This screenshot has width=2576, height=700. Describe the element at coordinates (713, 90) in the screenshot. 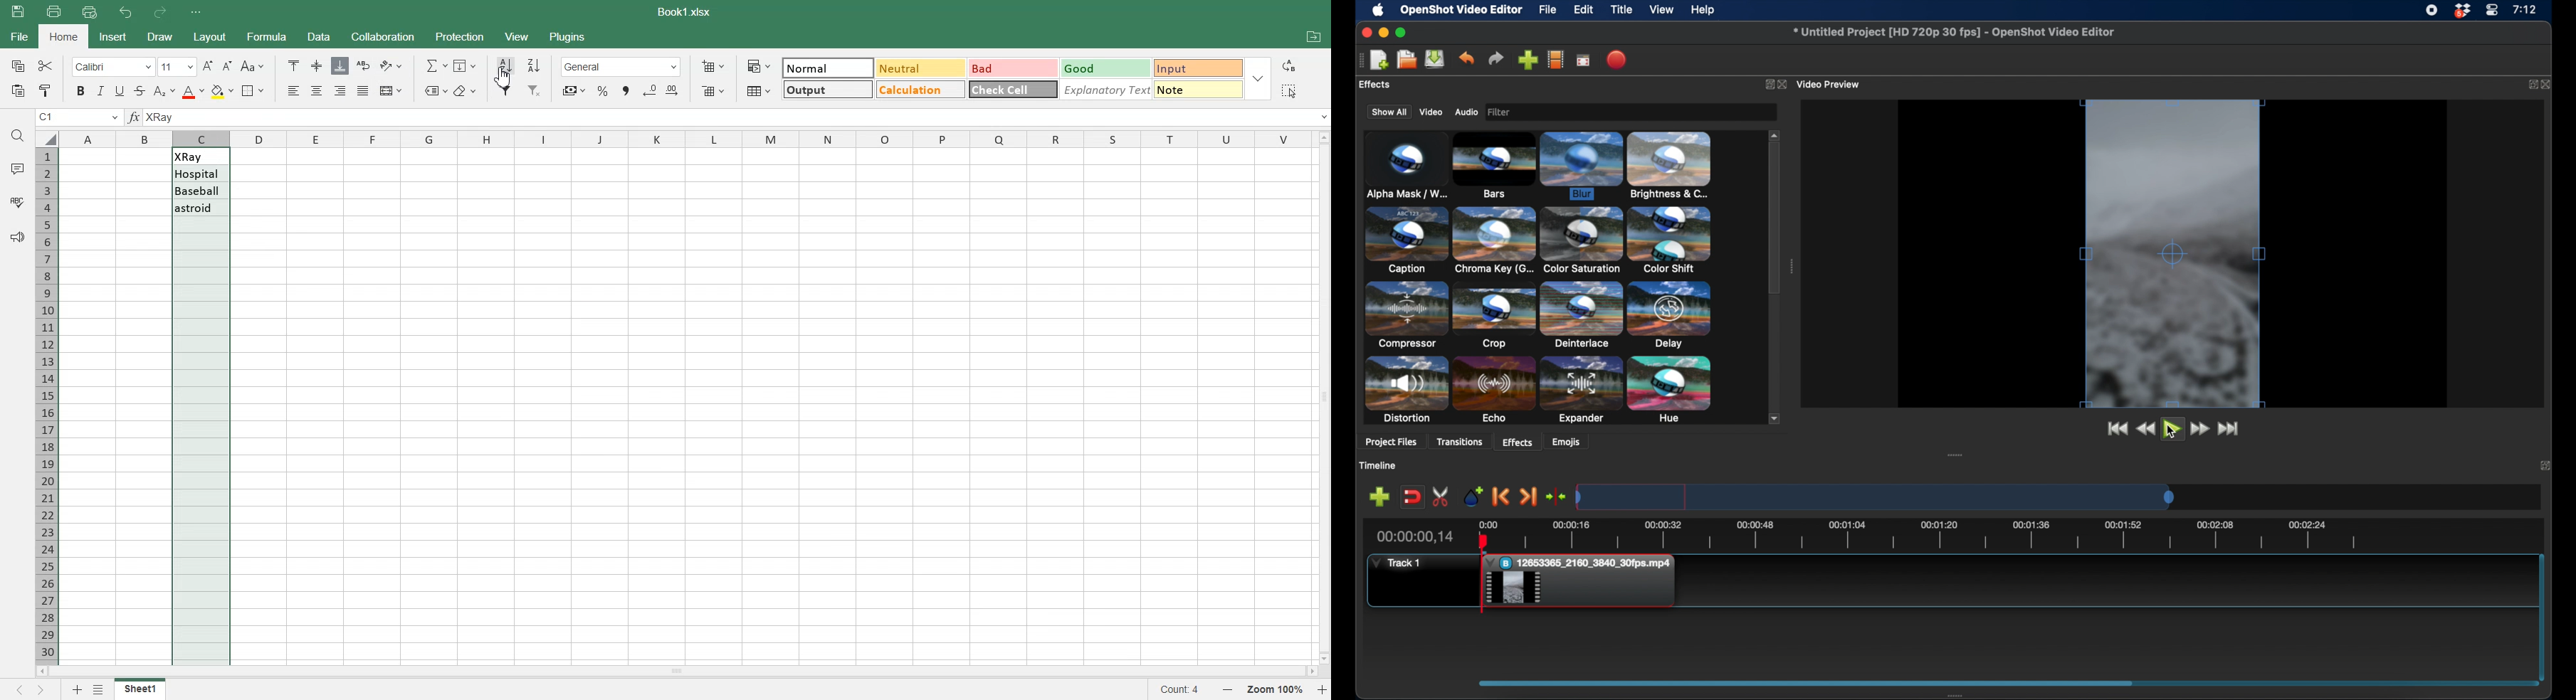

I see `Delete Cell` at that location.